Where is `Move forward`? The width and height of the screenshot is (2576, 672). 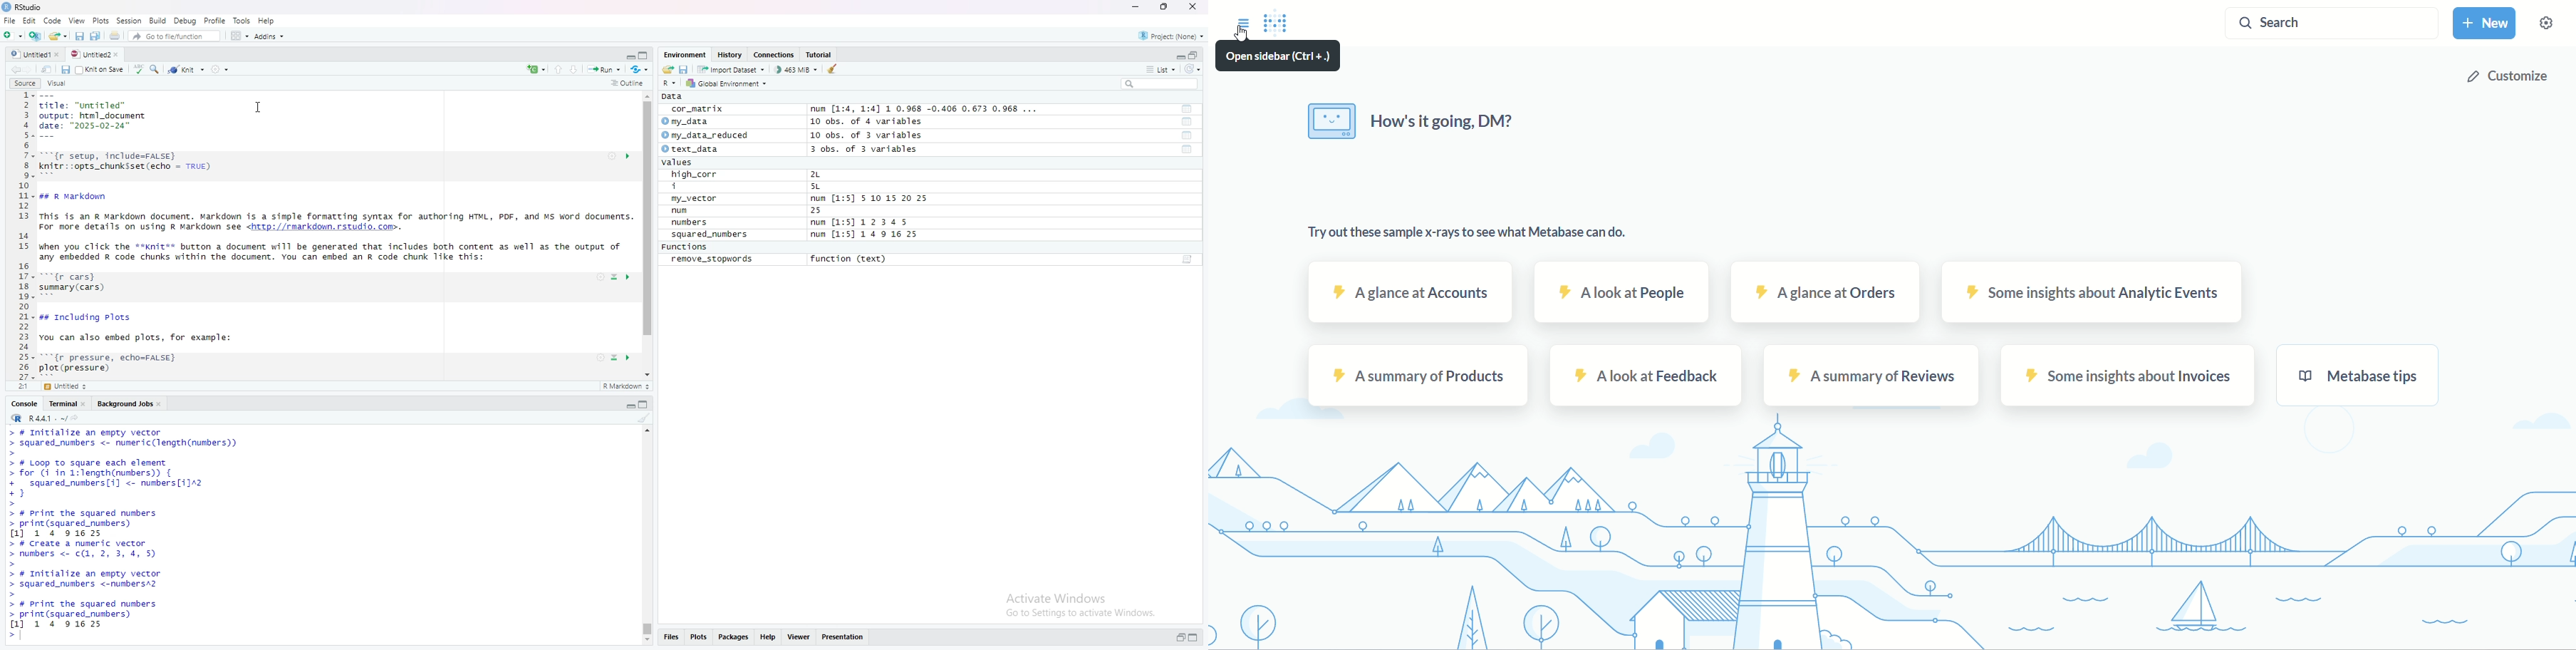 Move forward is located at coordinates (33, 69).